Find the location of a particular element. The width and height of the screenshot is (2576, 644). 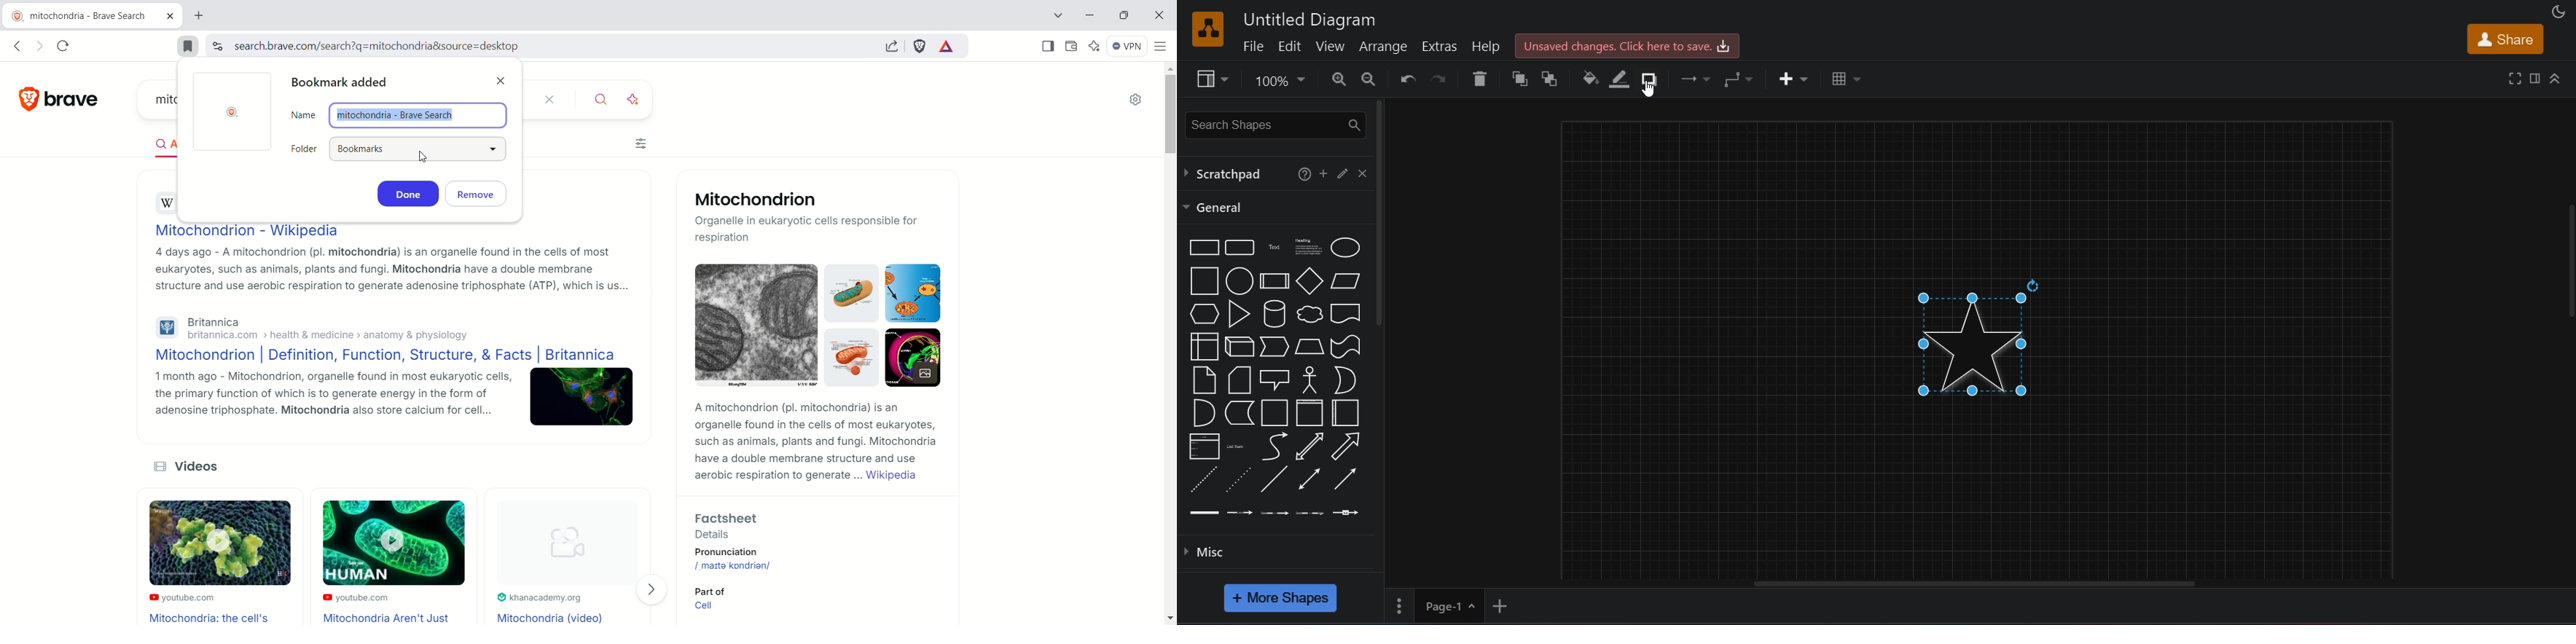

horizontal container is located at coordinates (1345, 413).